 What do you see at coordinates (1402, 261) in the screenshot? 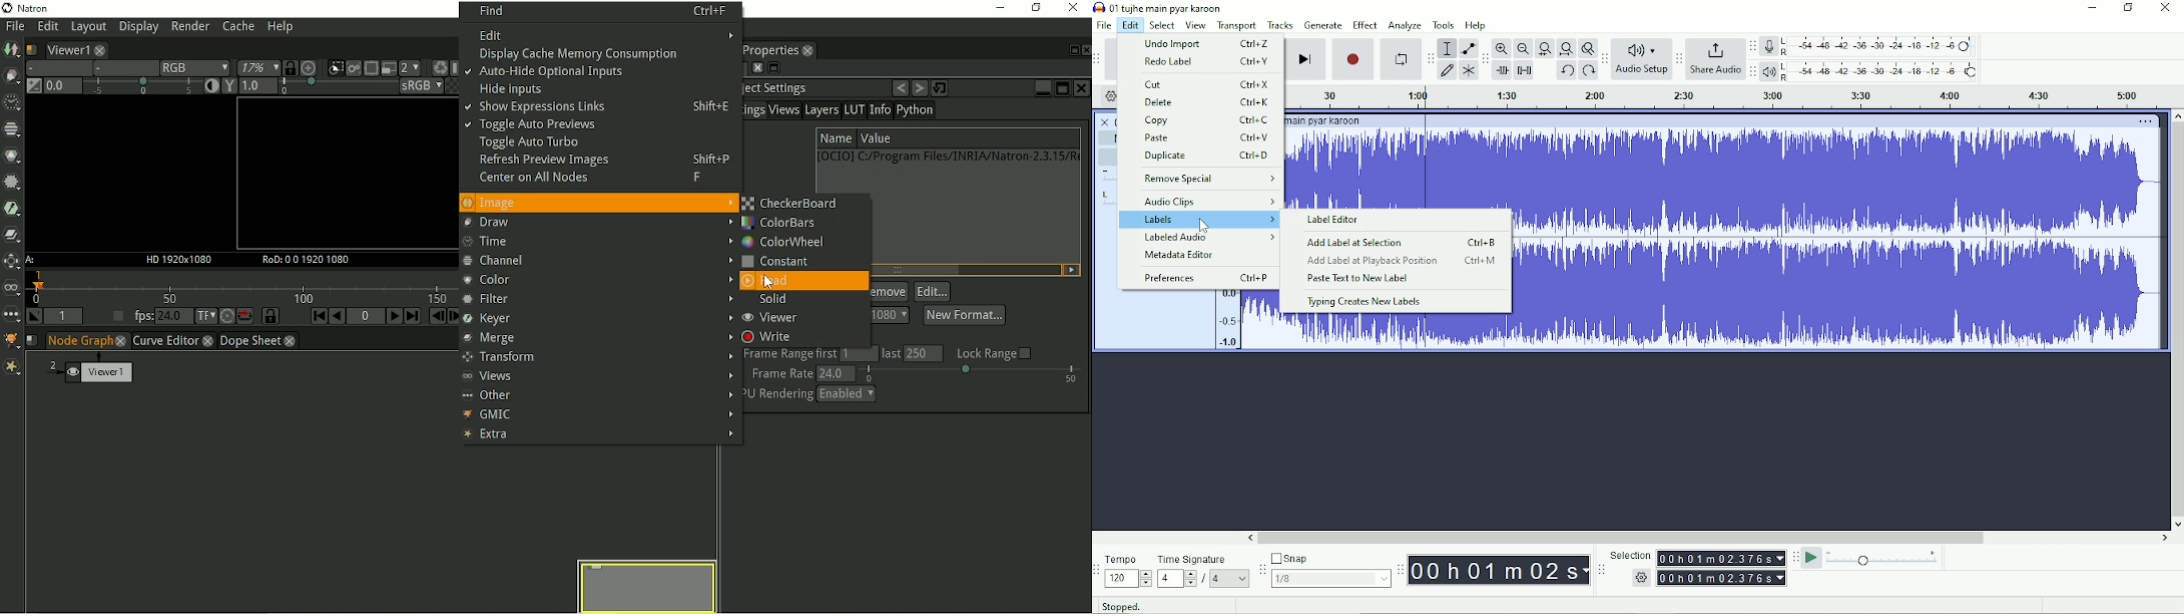
I see `Add Label at Playback Position` at bounding box center [1402, 261].